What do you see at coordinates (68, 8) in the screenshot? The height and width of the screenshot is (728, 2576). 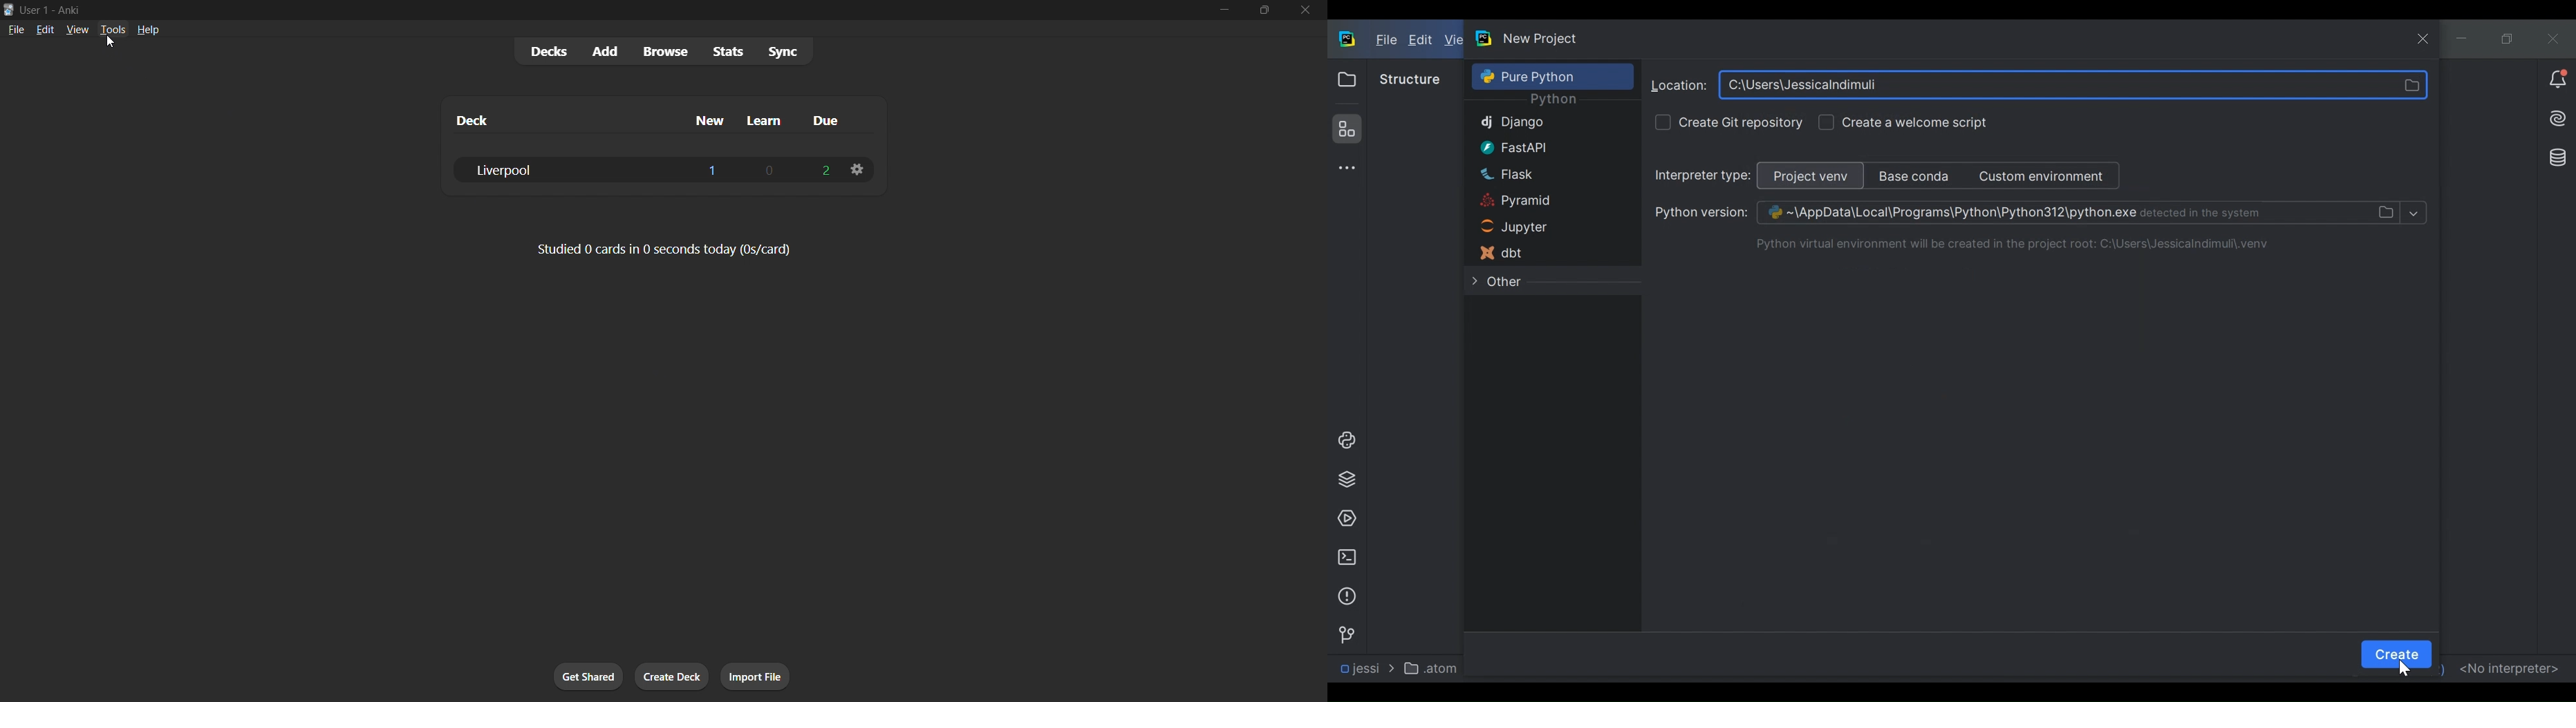 I see `Anki` at bounding box center [68, 8].